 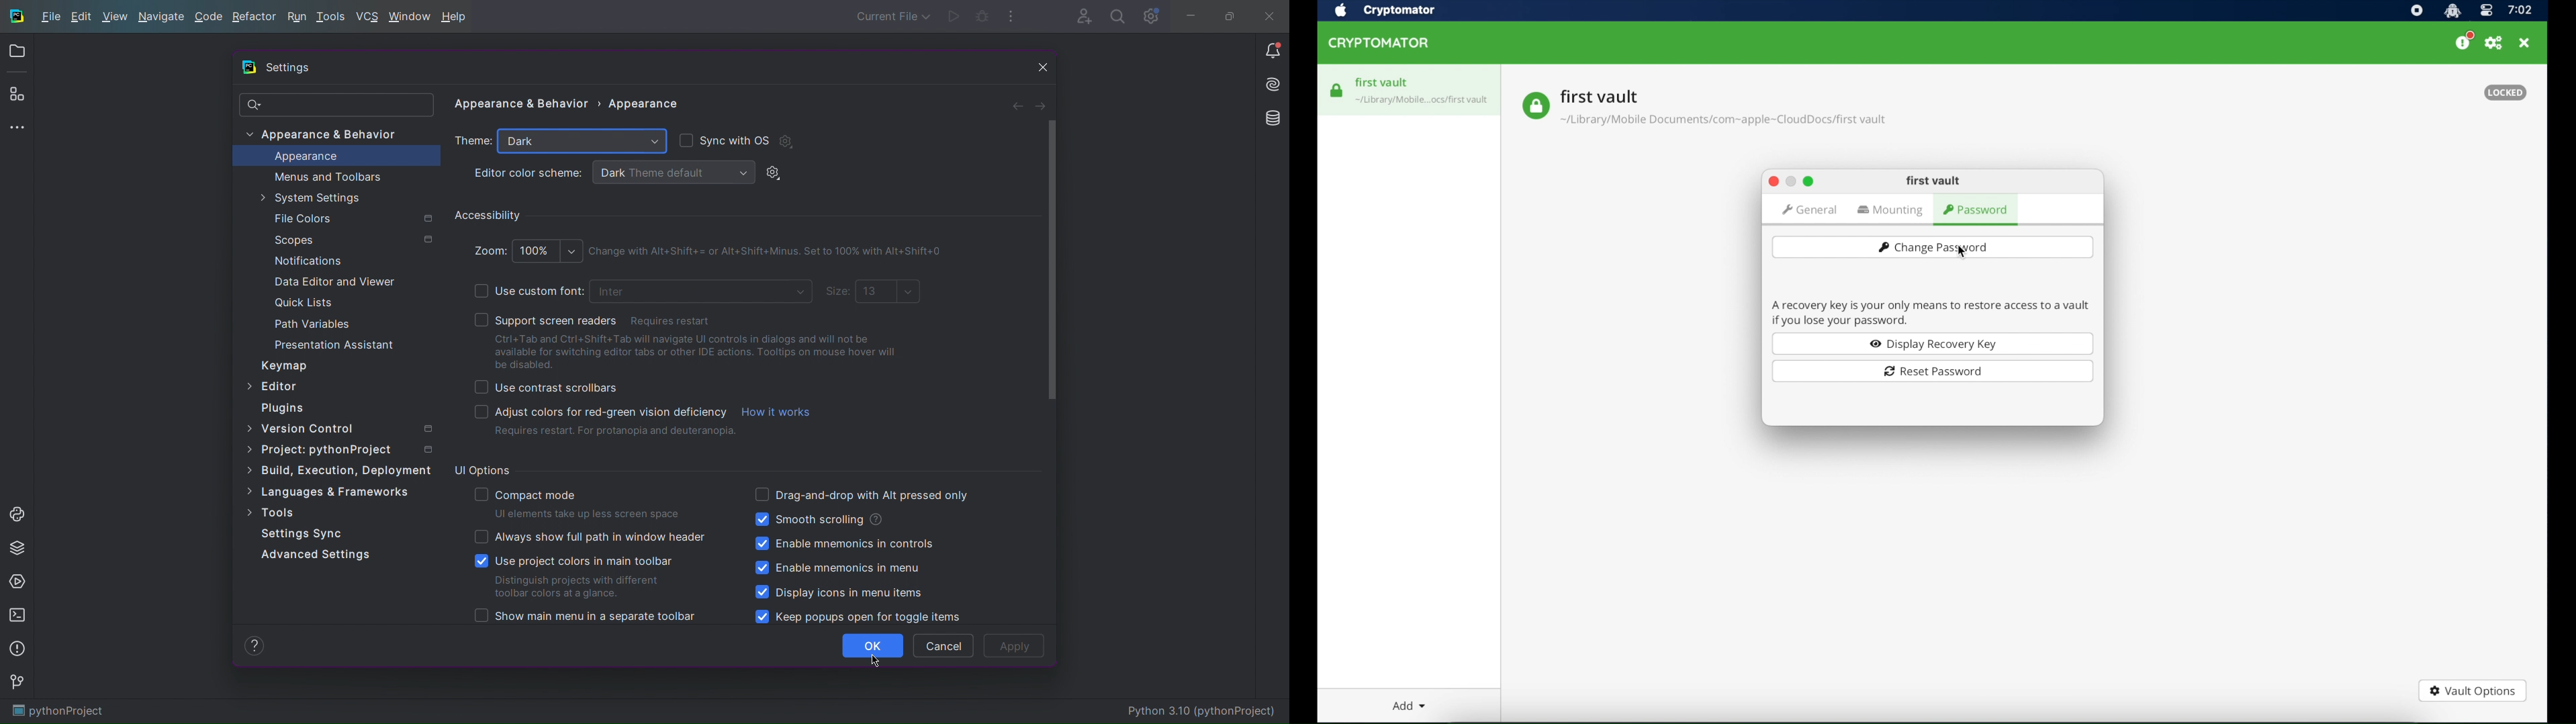 I want to click on System Settings, so click(x=323, y=199).